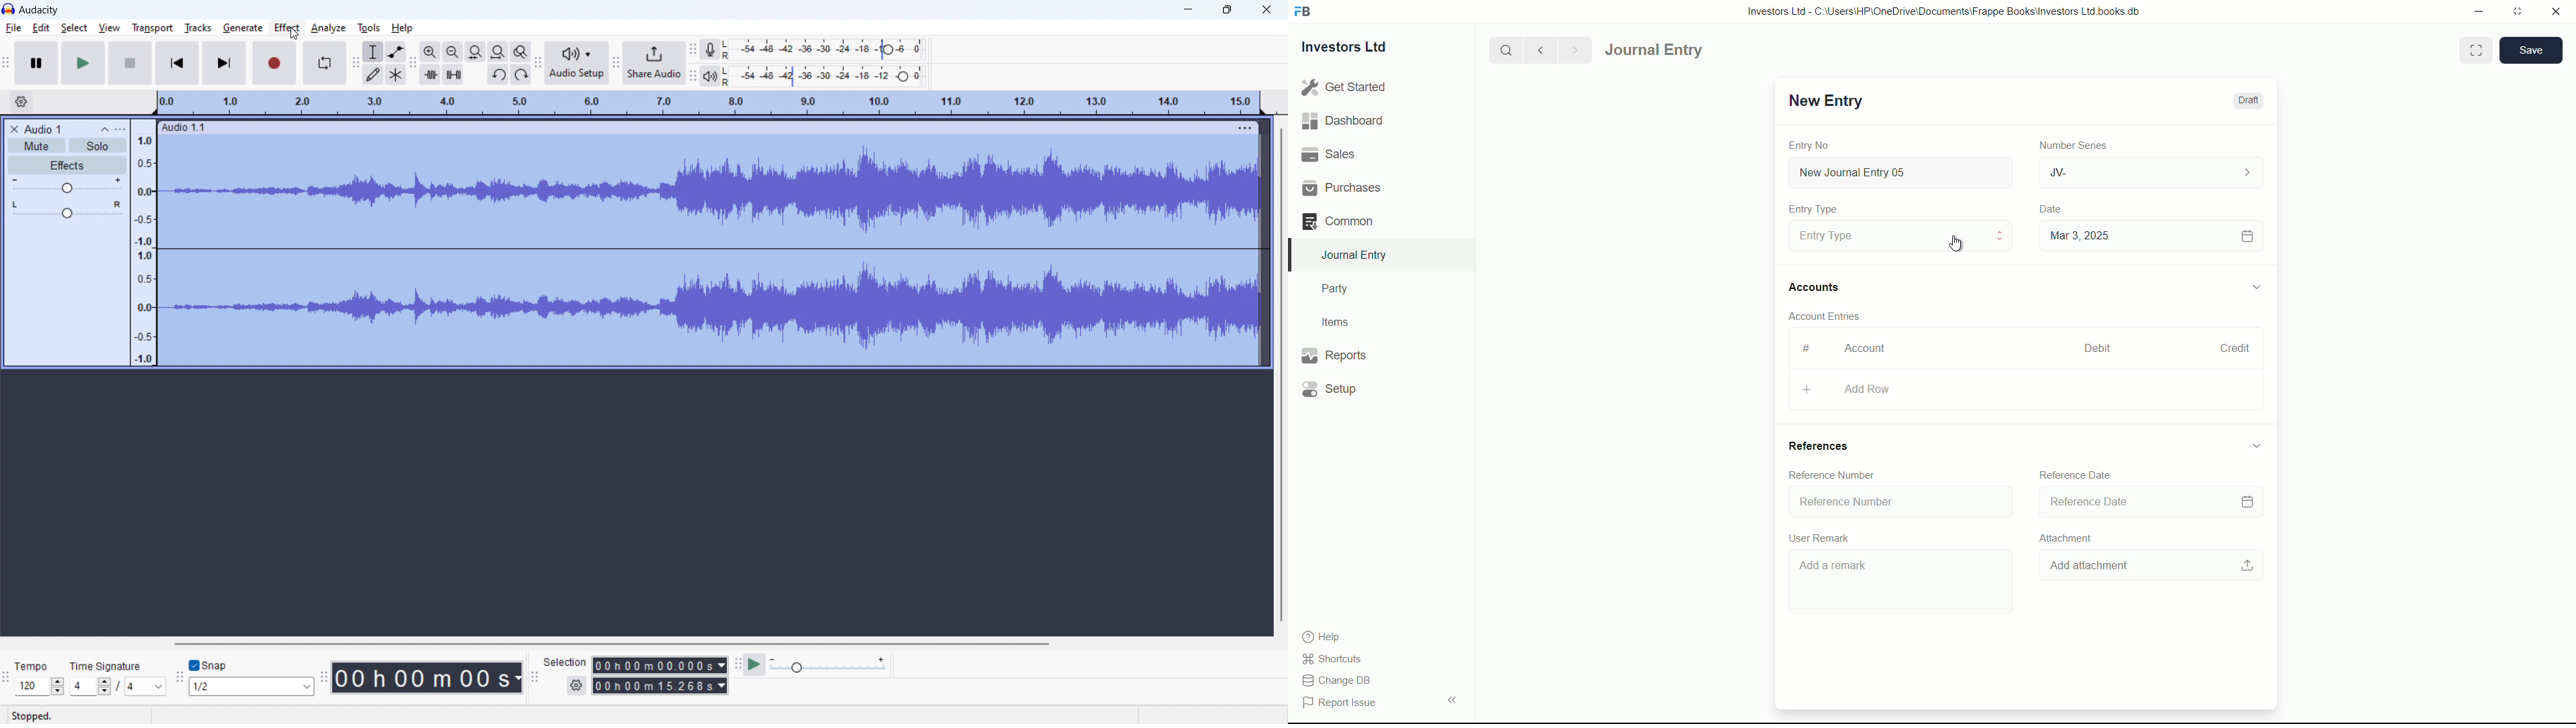 This screenshot has width=2576, height=728. Describe the element at coordinates (66, 186) in the screenshot. I see `volume` at that location.